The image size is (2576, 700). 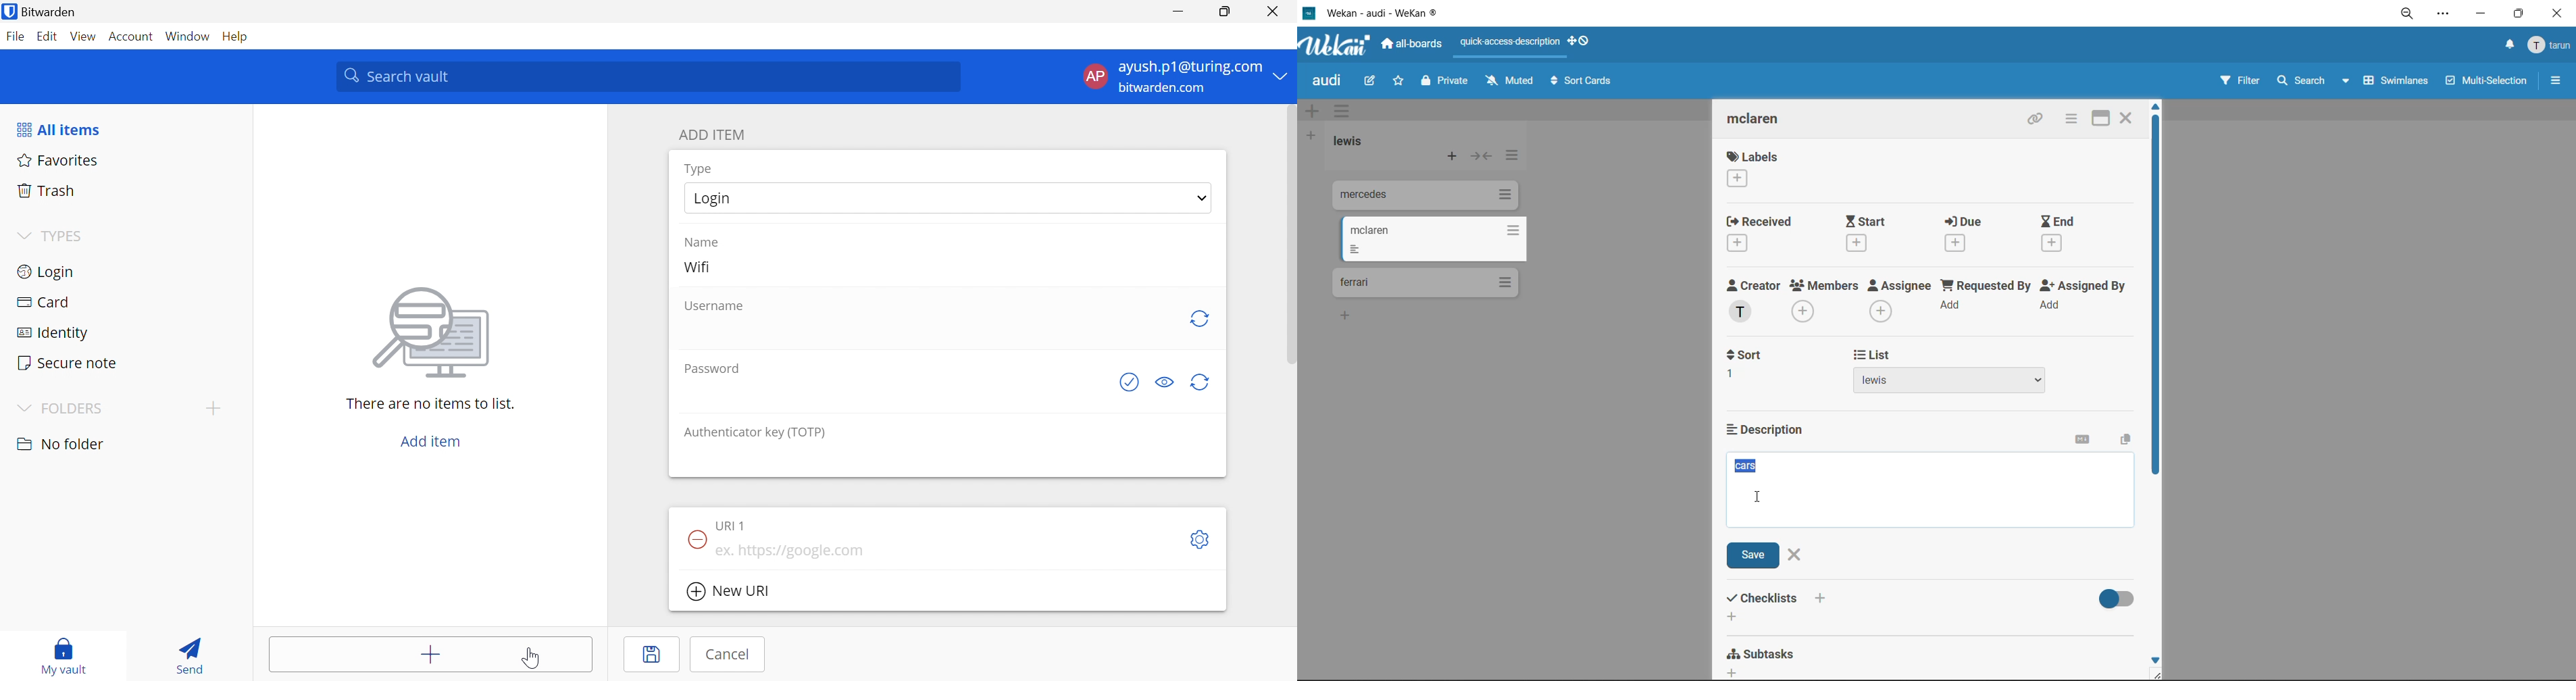 I want to click on close, so click(x=1796, y=554).